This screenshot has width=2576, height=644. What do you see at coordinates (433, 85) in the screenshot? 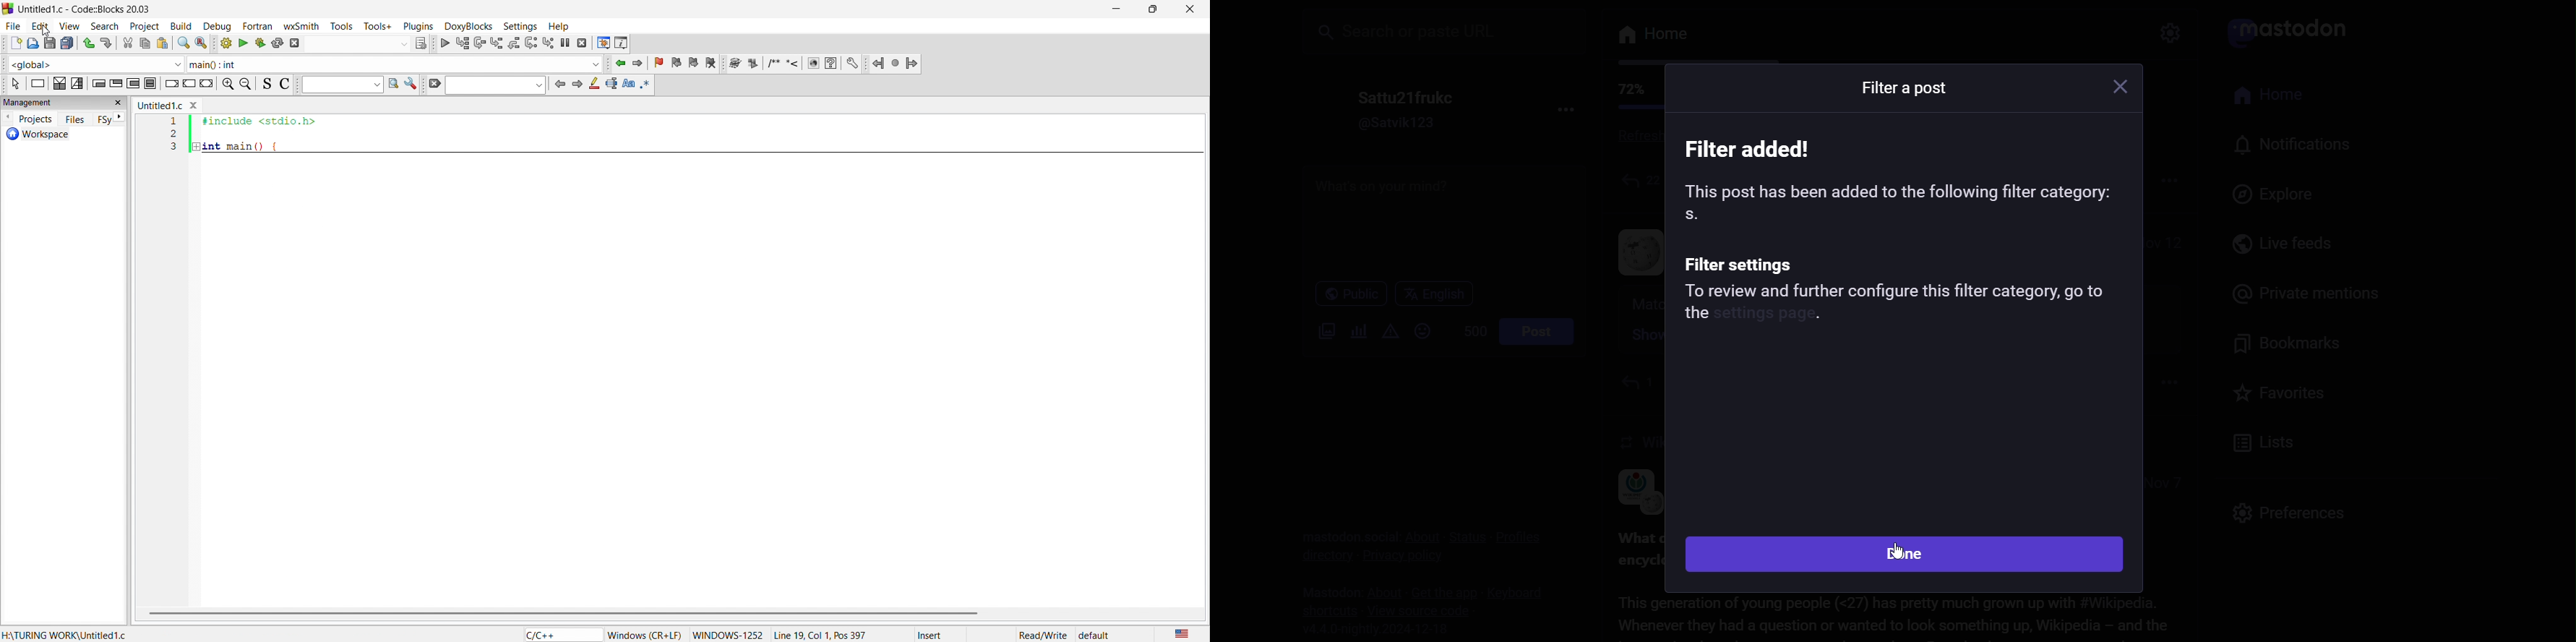
I see `clear` at bounding box center [433, 85].